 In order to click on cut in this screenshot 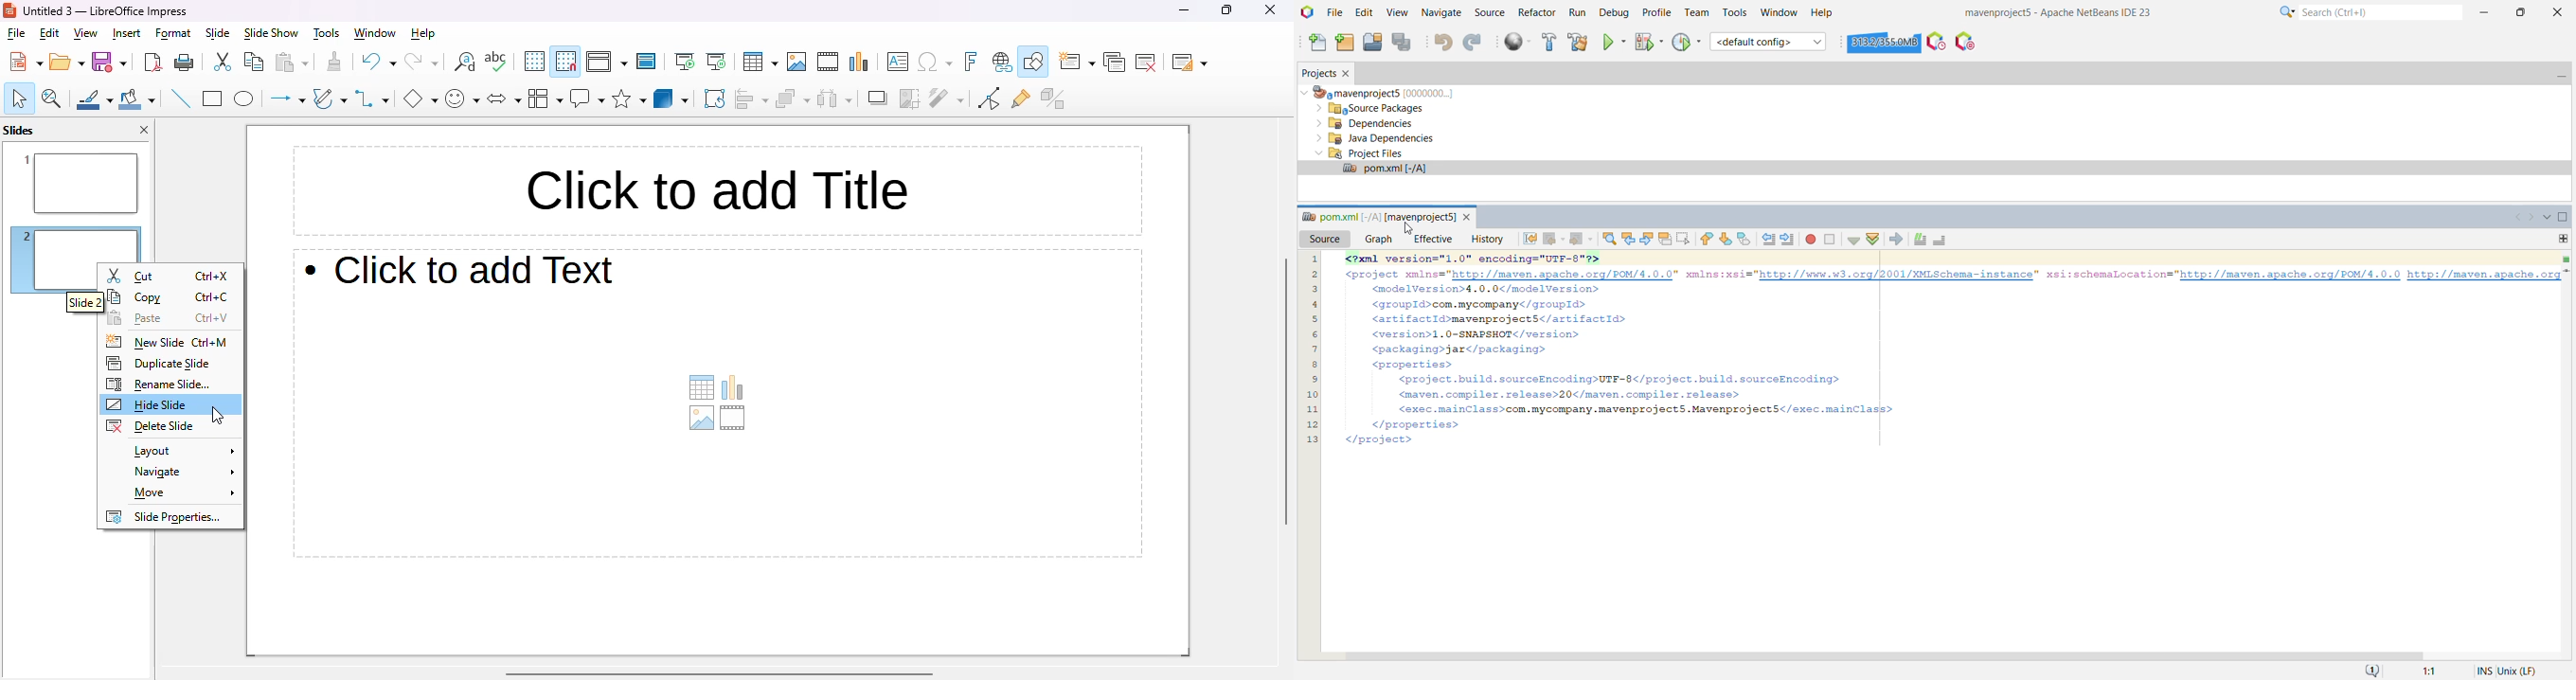, I will do `click(133, 277)`.